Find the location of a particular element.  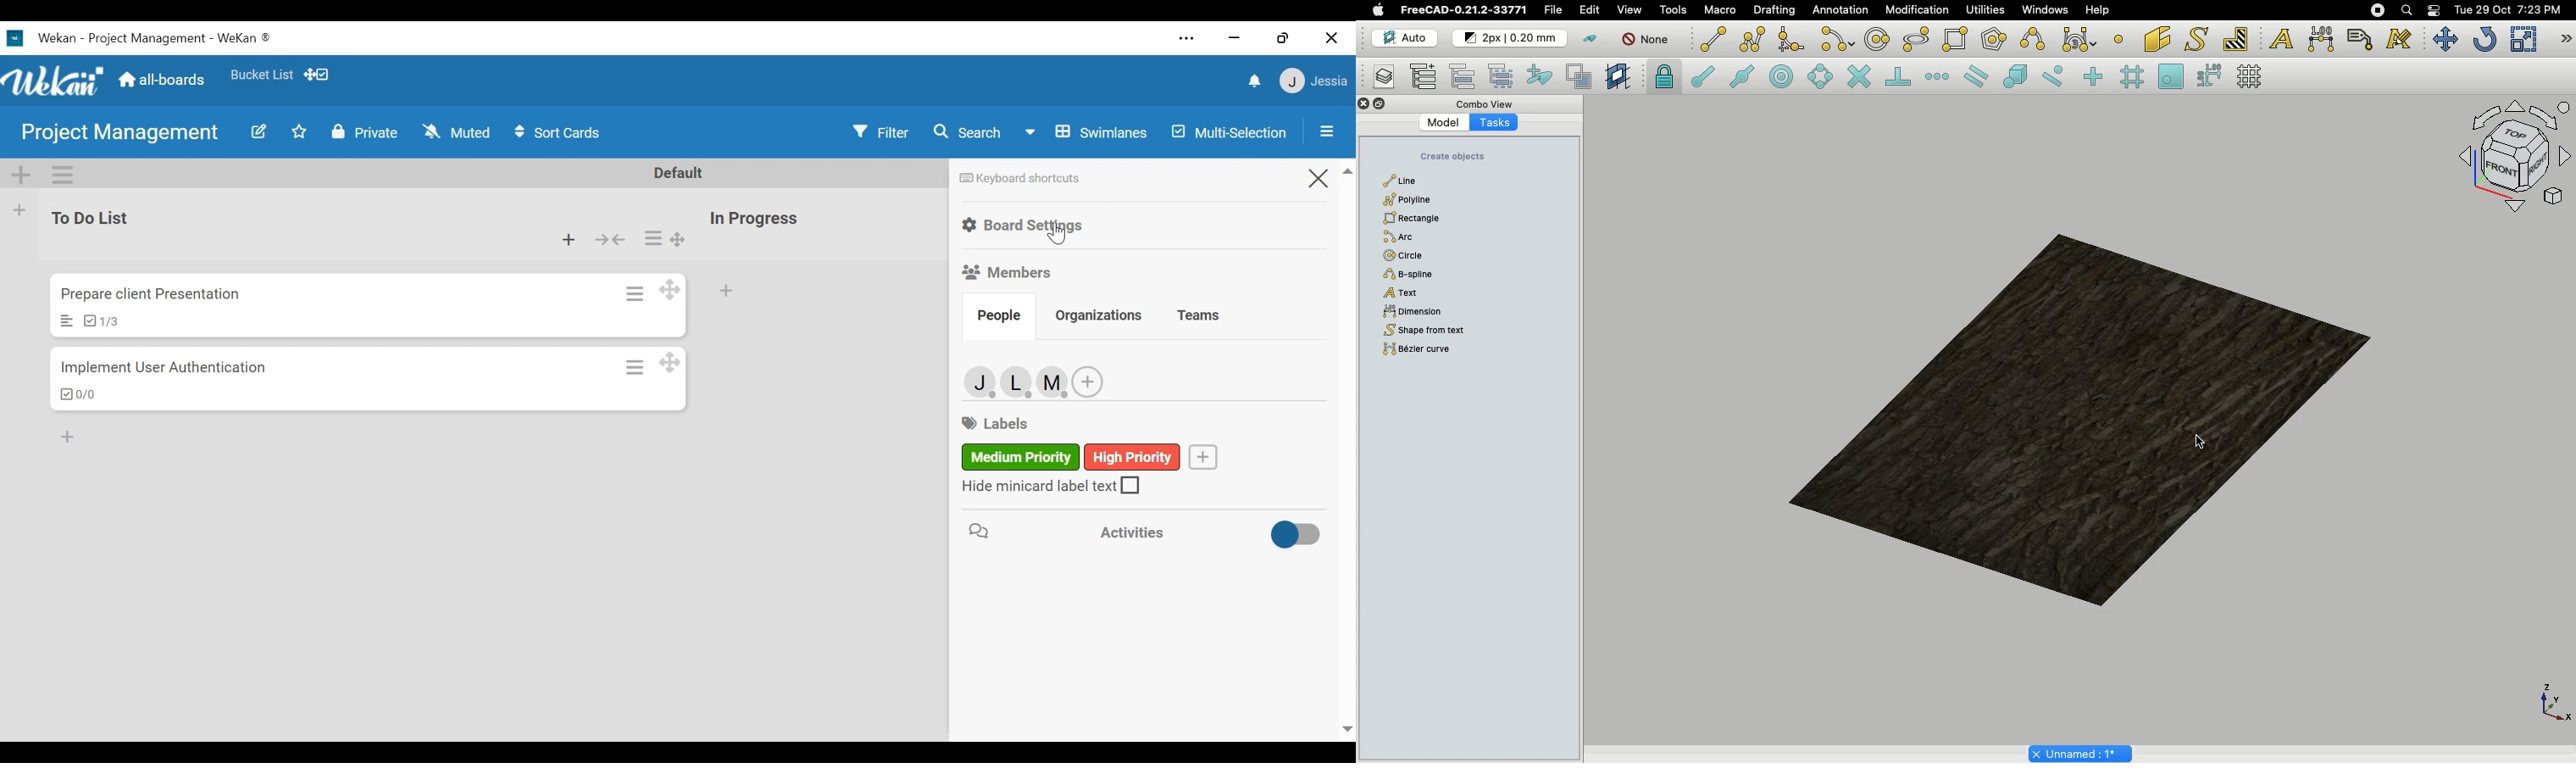

Windows is located at coordinates (2043, 10).